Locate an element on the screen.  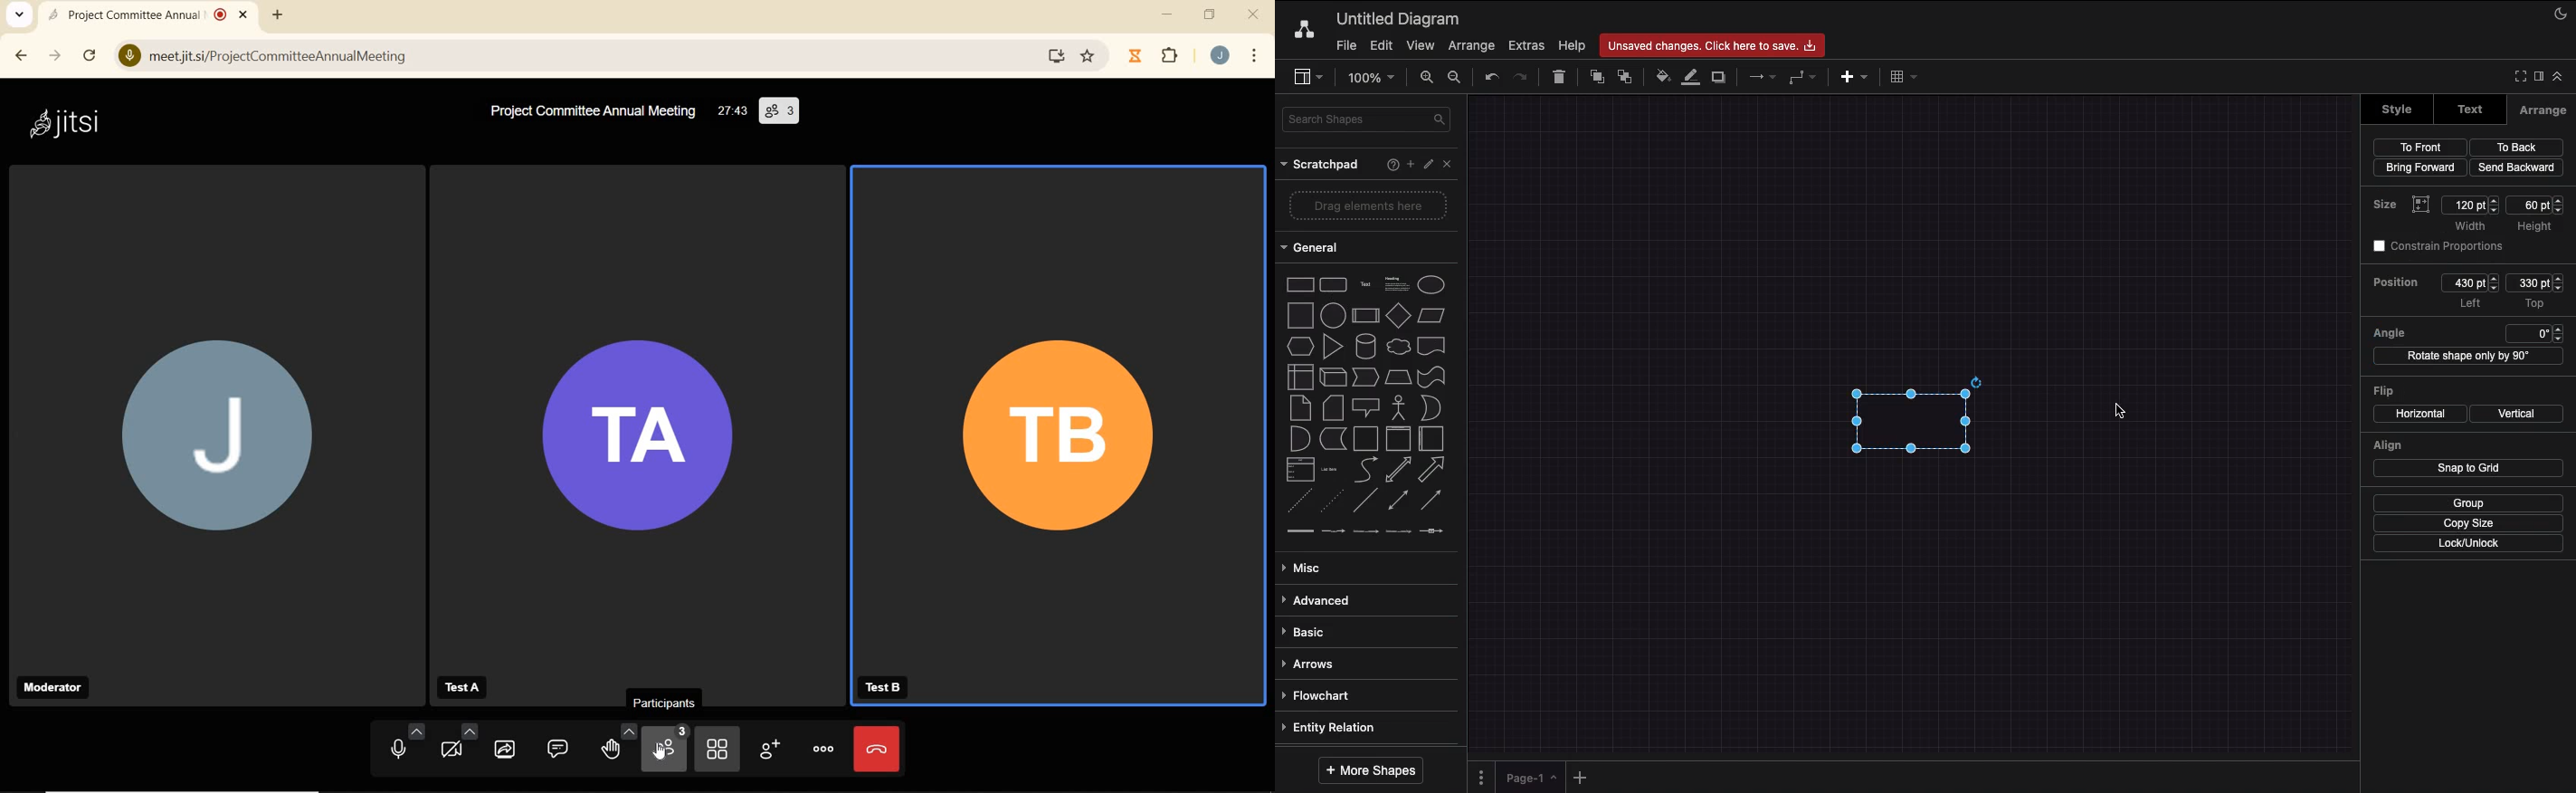
To back is located at coordinates (2518, 145).